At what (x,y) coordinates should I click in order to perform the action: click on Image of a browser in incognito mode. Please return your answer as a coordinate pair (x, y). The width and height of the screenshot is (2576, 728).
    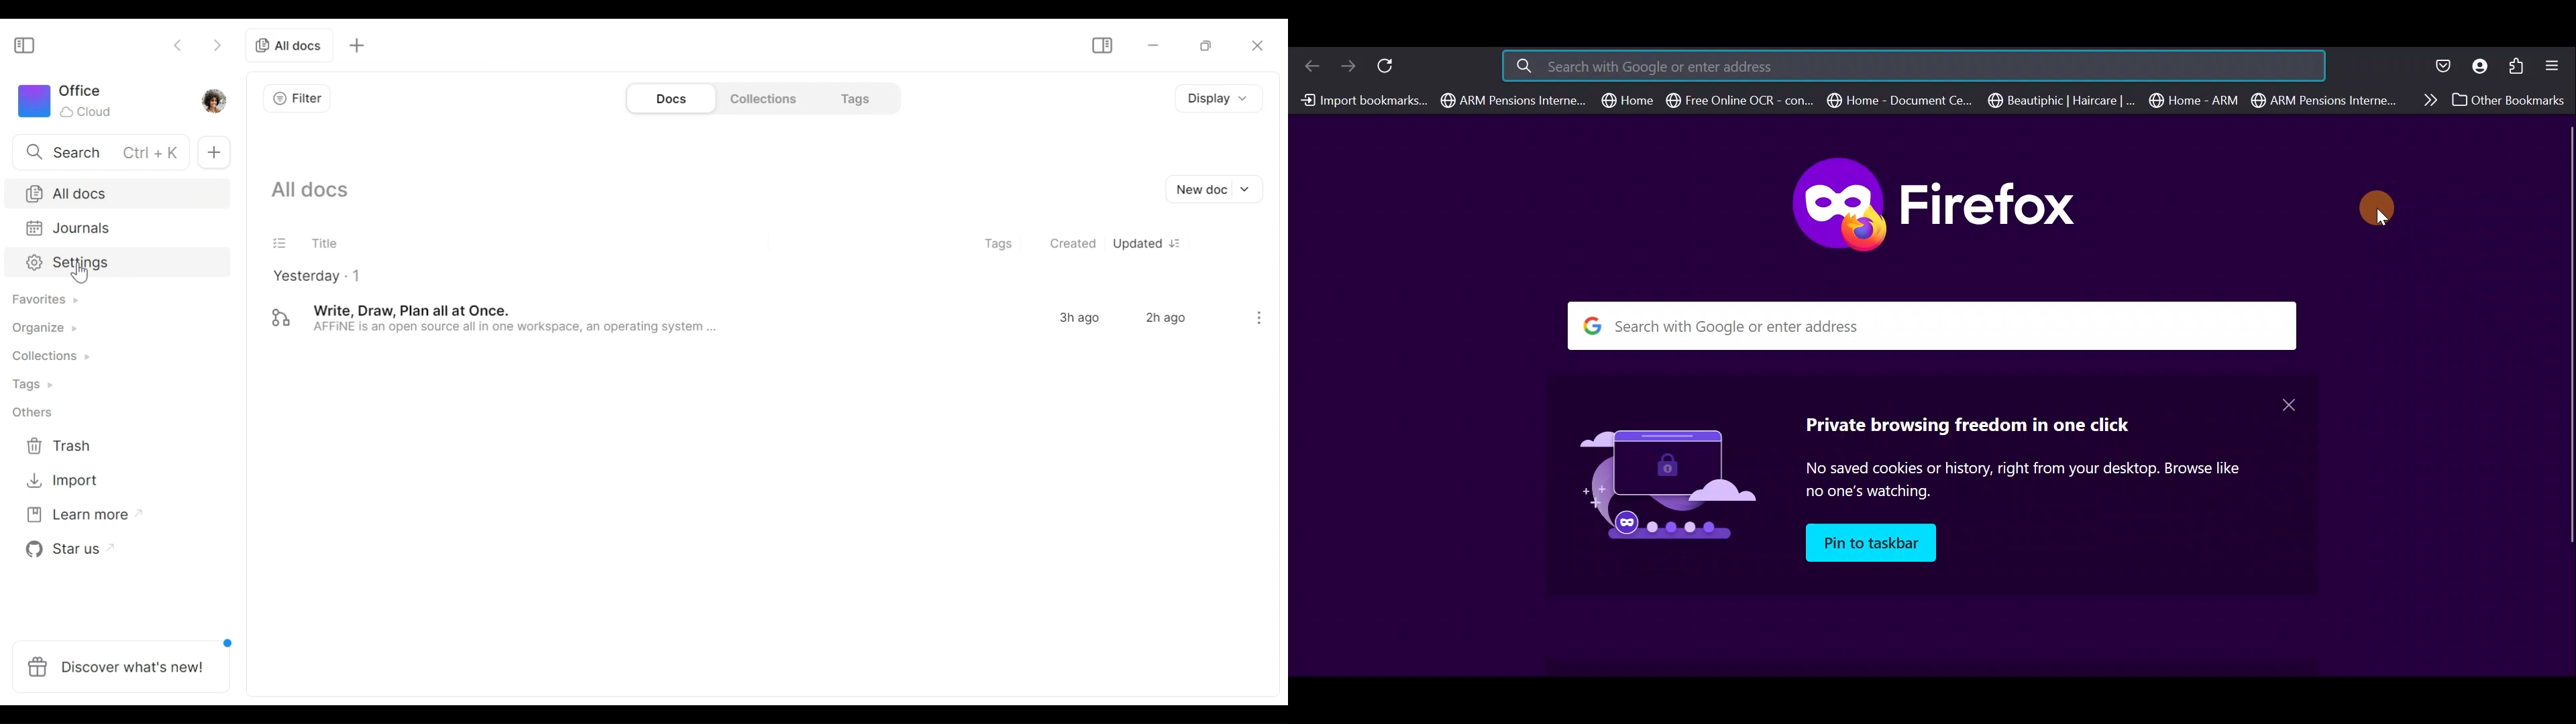
    Looking at the image, I should click on (1656, 486).